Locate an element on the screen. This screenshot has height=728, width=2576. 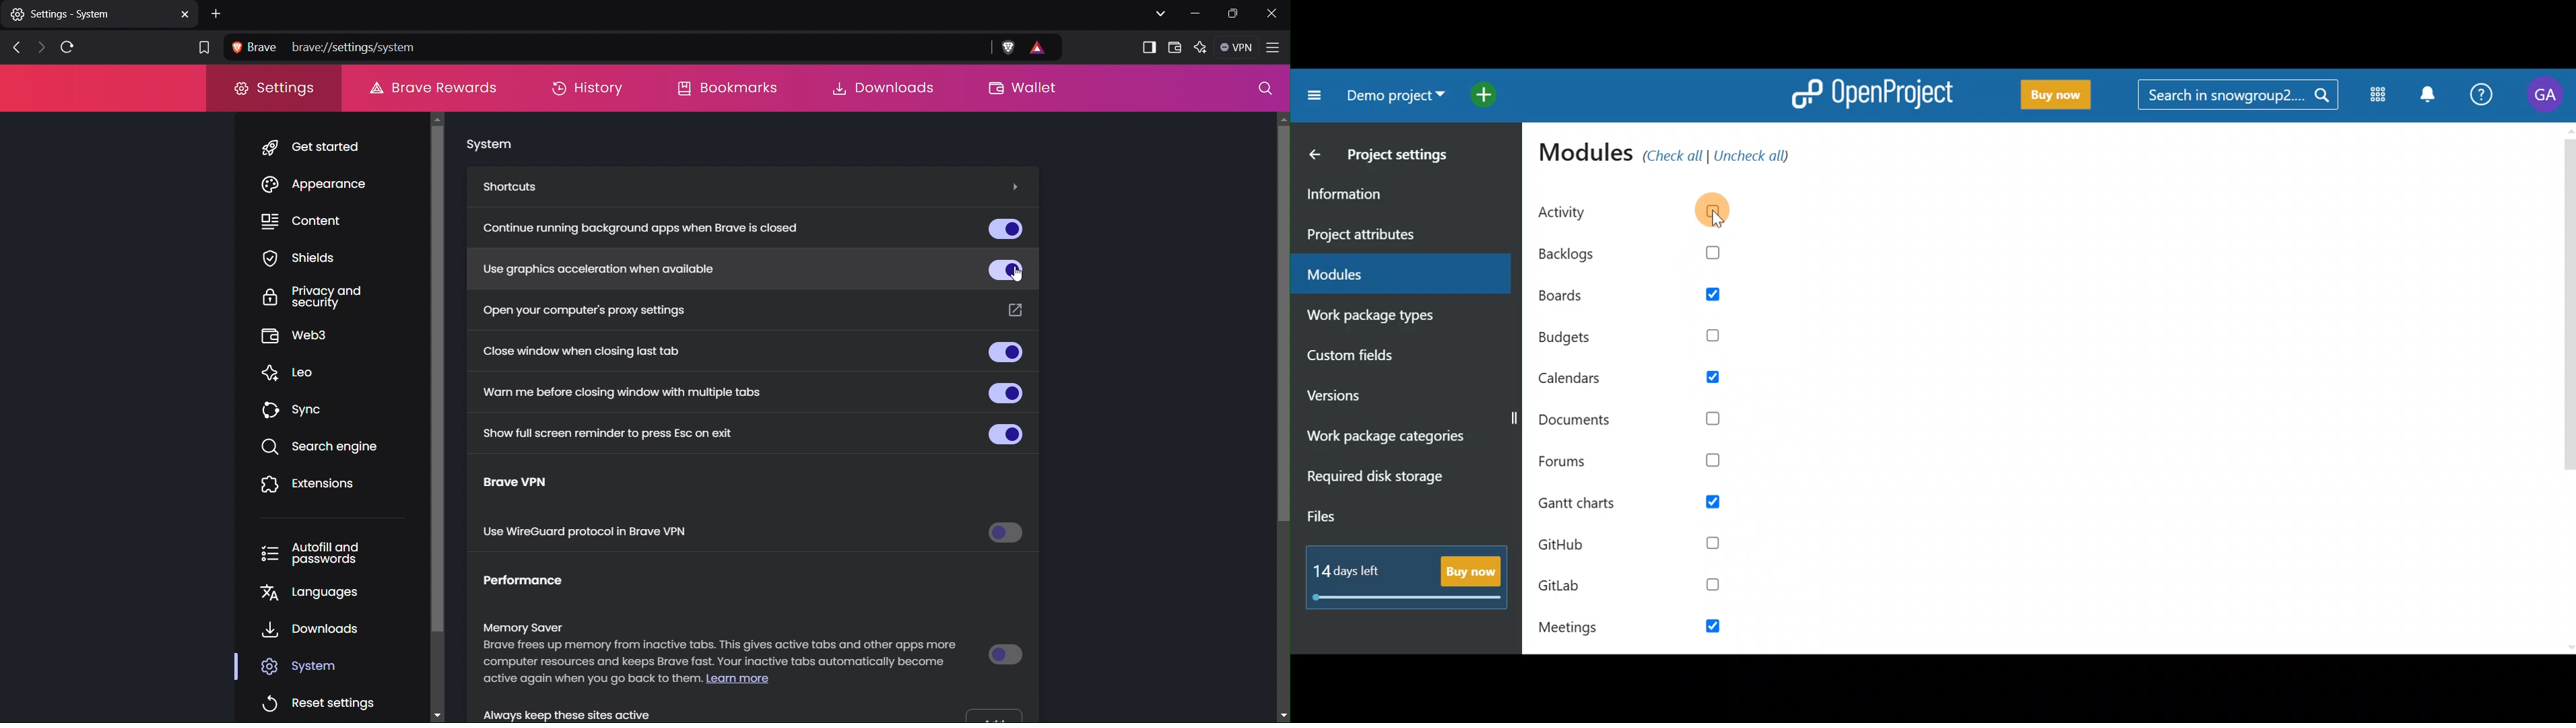
Custom fields is located at coordinates (1380, 359).